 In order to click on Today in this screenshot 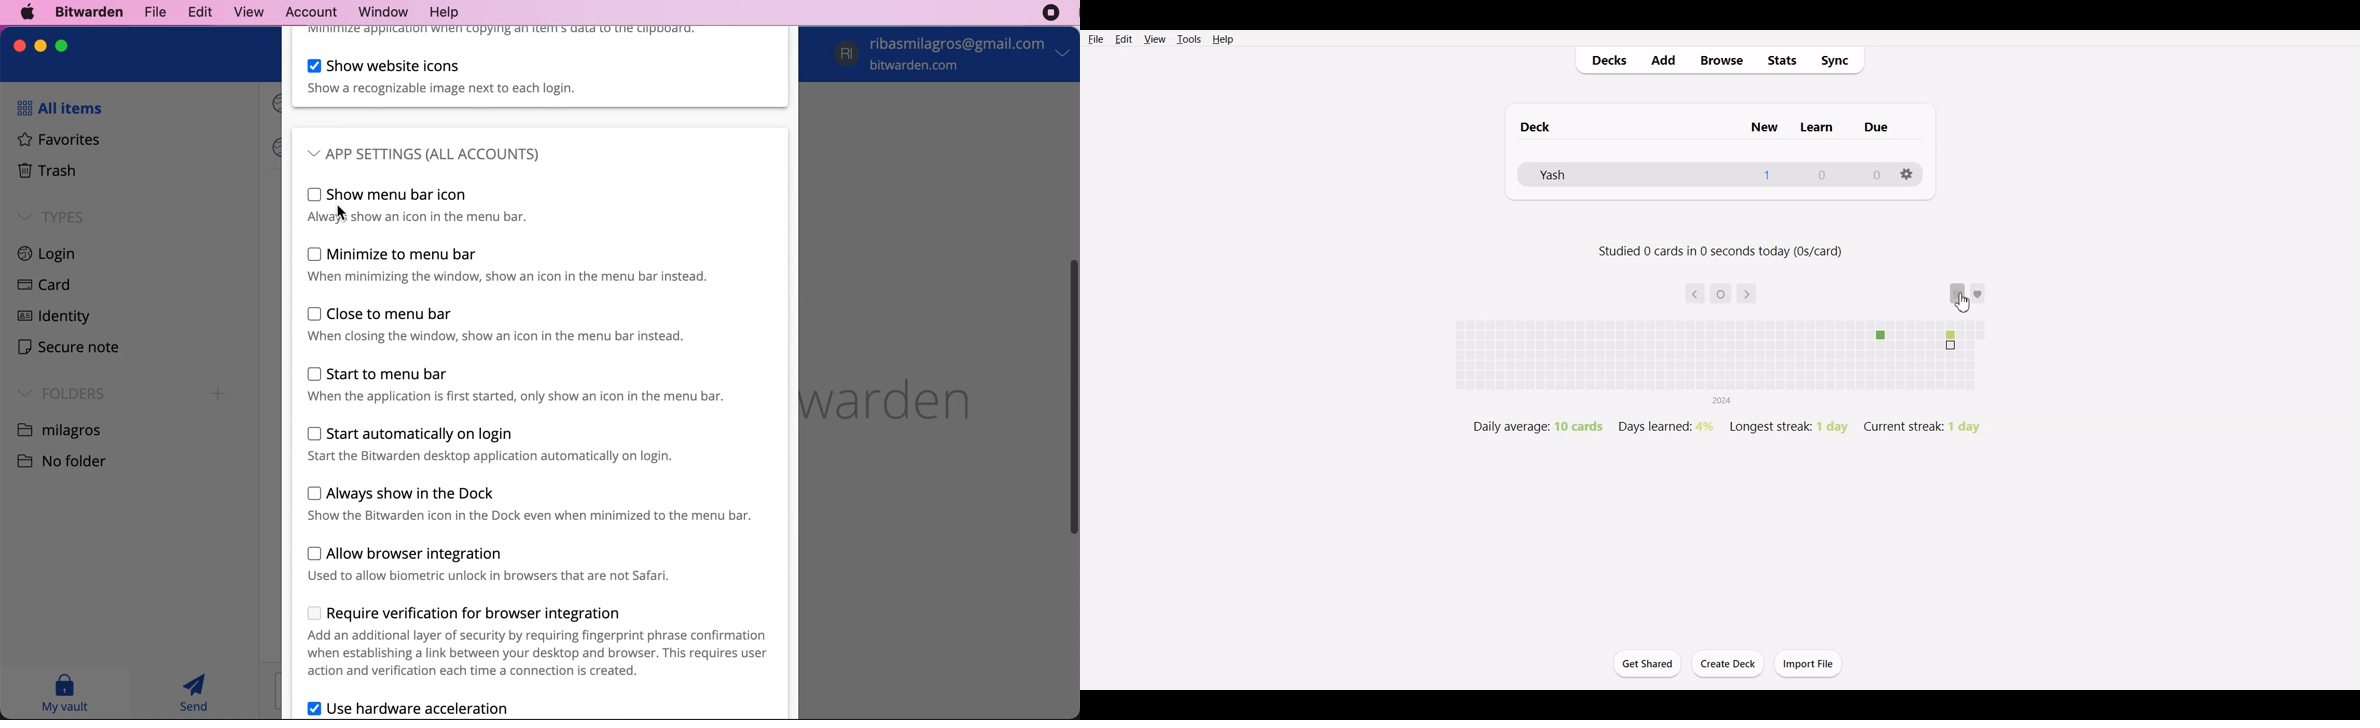, I will do `click(1720, 294)`.